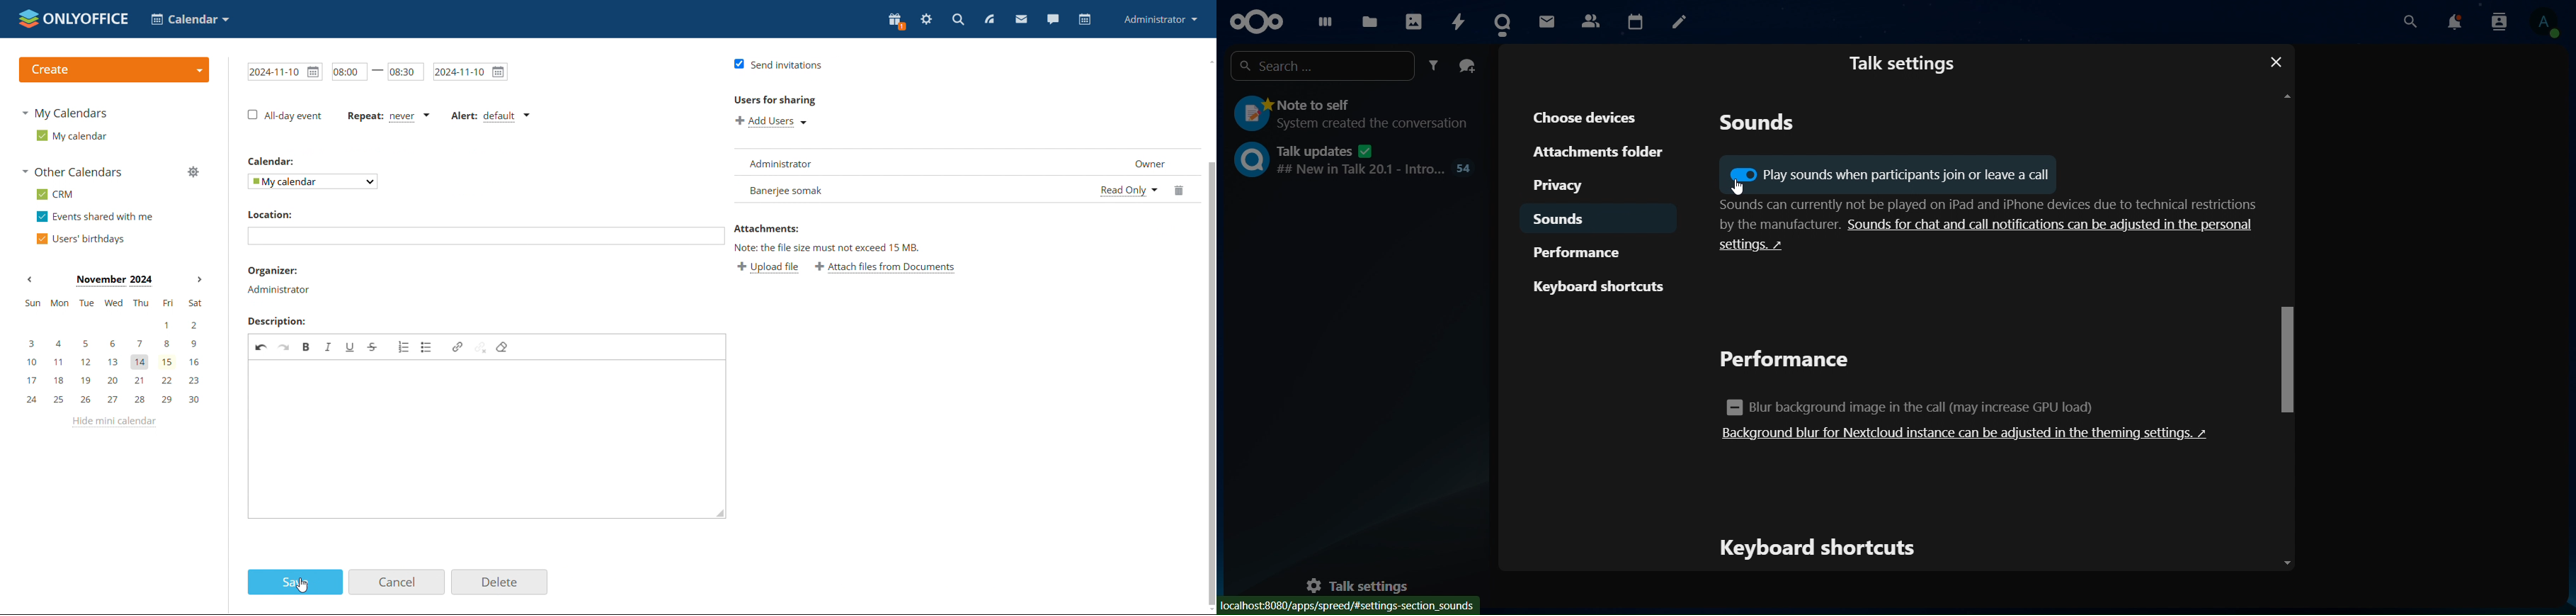 The width and height of the screenshot is (2576, 616). Describe the element at coordinates (988, 19) in the screenshot. I see `feed` at that location.